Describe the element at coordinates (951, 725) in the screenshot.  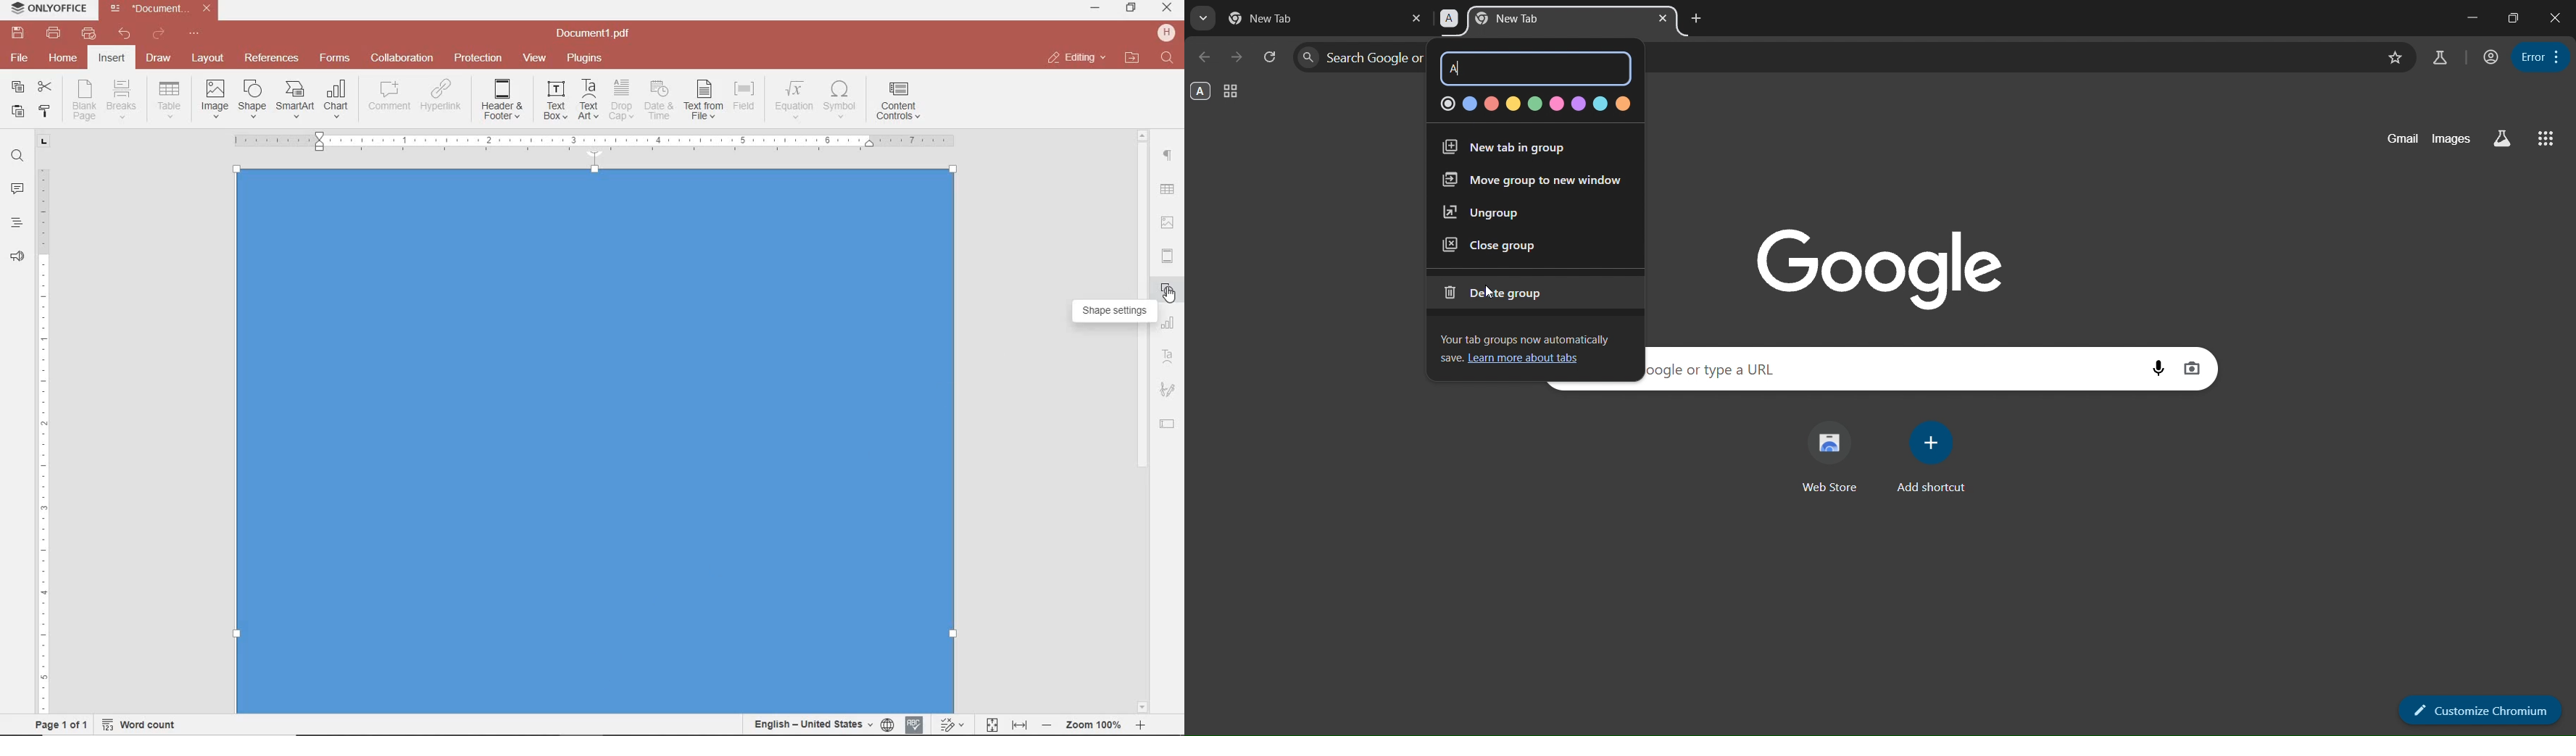
I see `track change` at that location.